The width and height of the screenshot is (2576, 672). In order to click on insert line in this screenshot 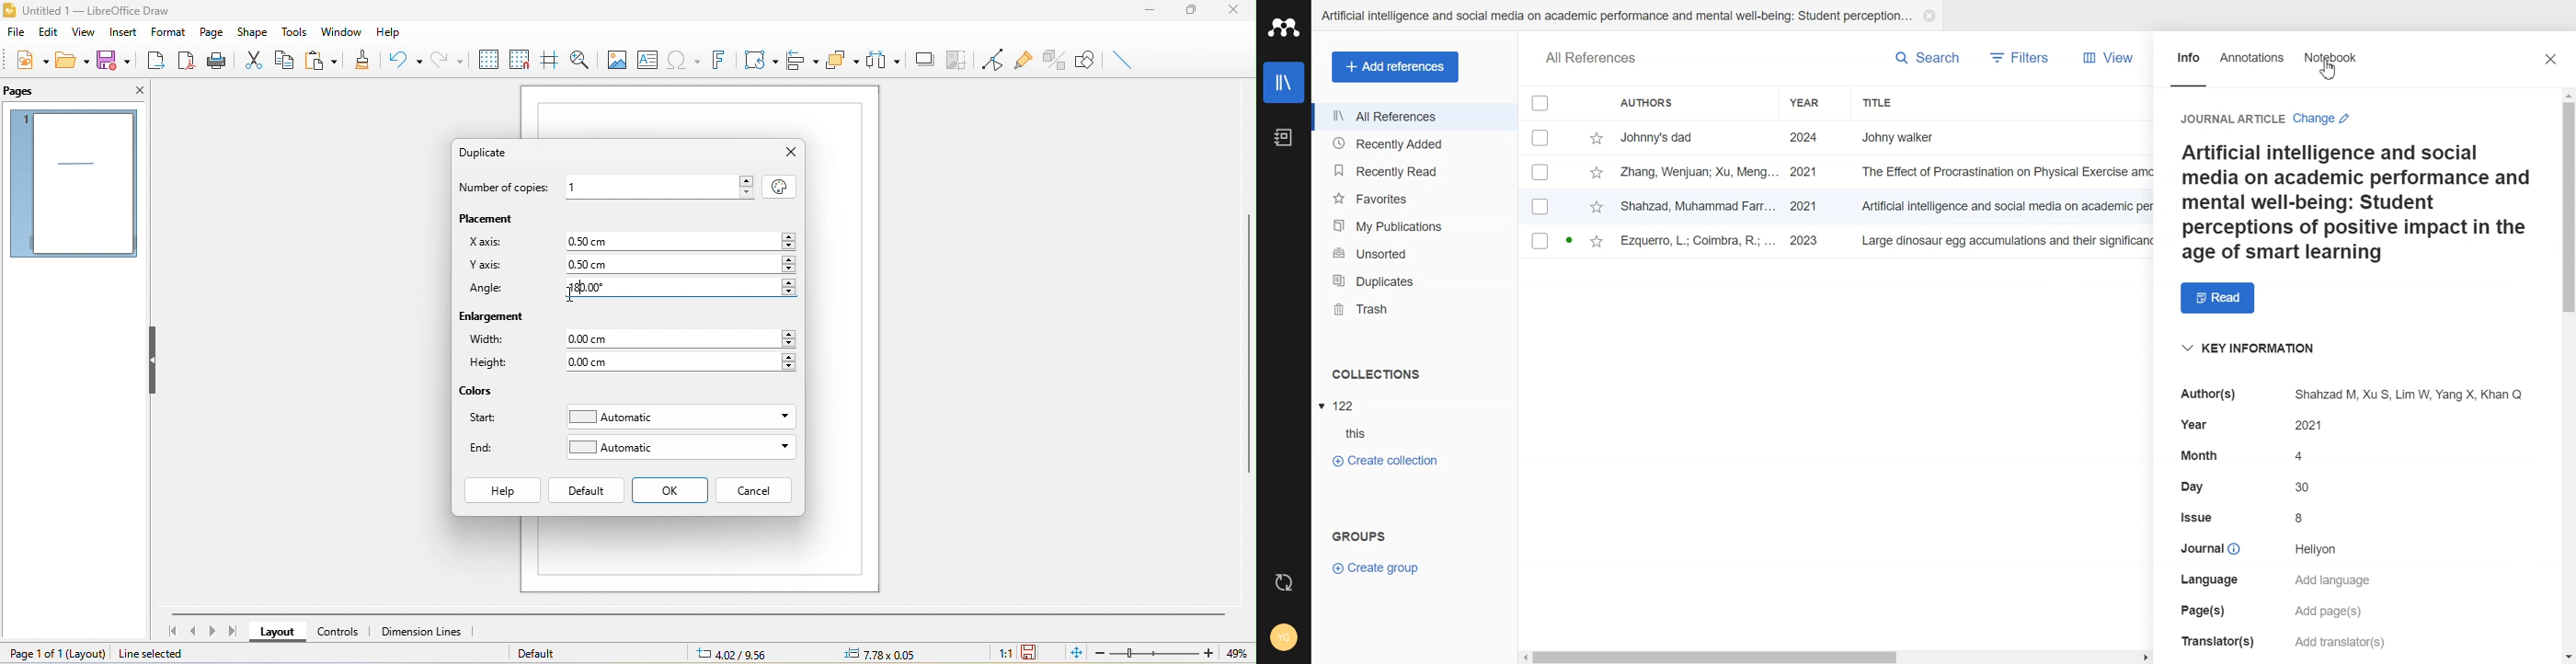, I will do `click(1123, 60)`.